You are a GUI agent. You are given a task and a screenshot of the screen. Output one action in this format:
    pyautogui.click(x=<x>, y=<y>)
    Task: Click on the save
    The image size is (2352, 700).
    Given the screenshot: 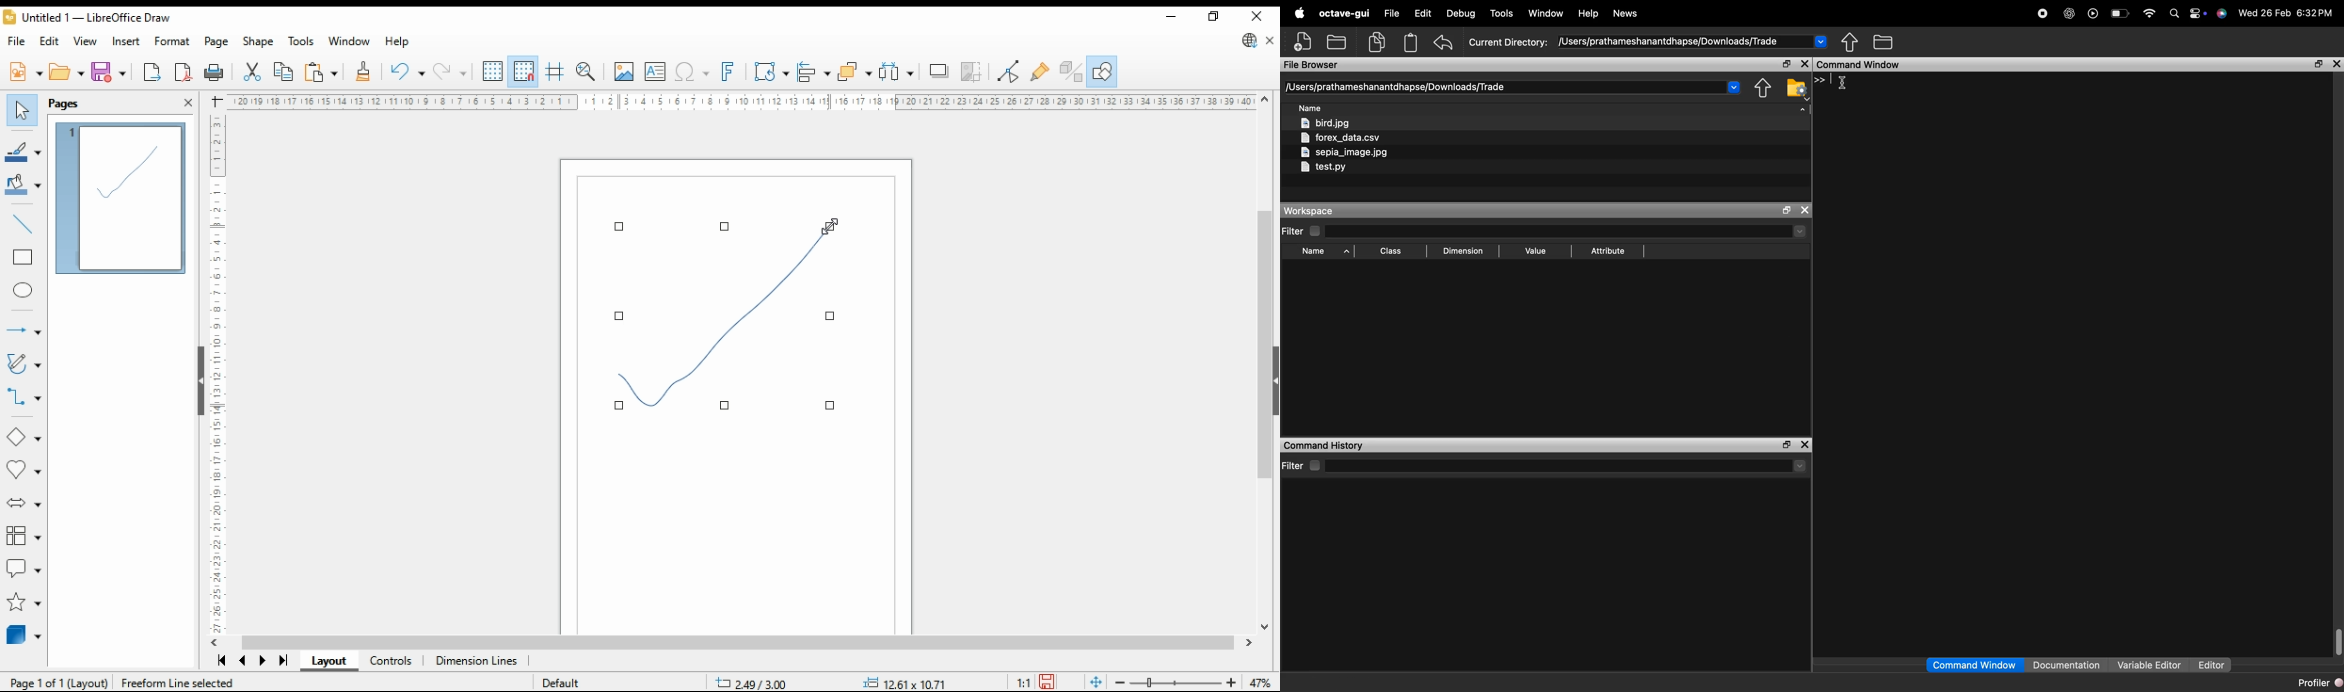 What is the action you would take?
    pyautogui.click(x=1049, y=683)
    